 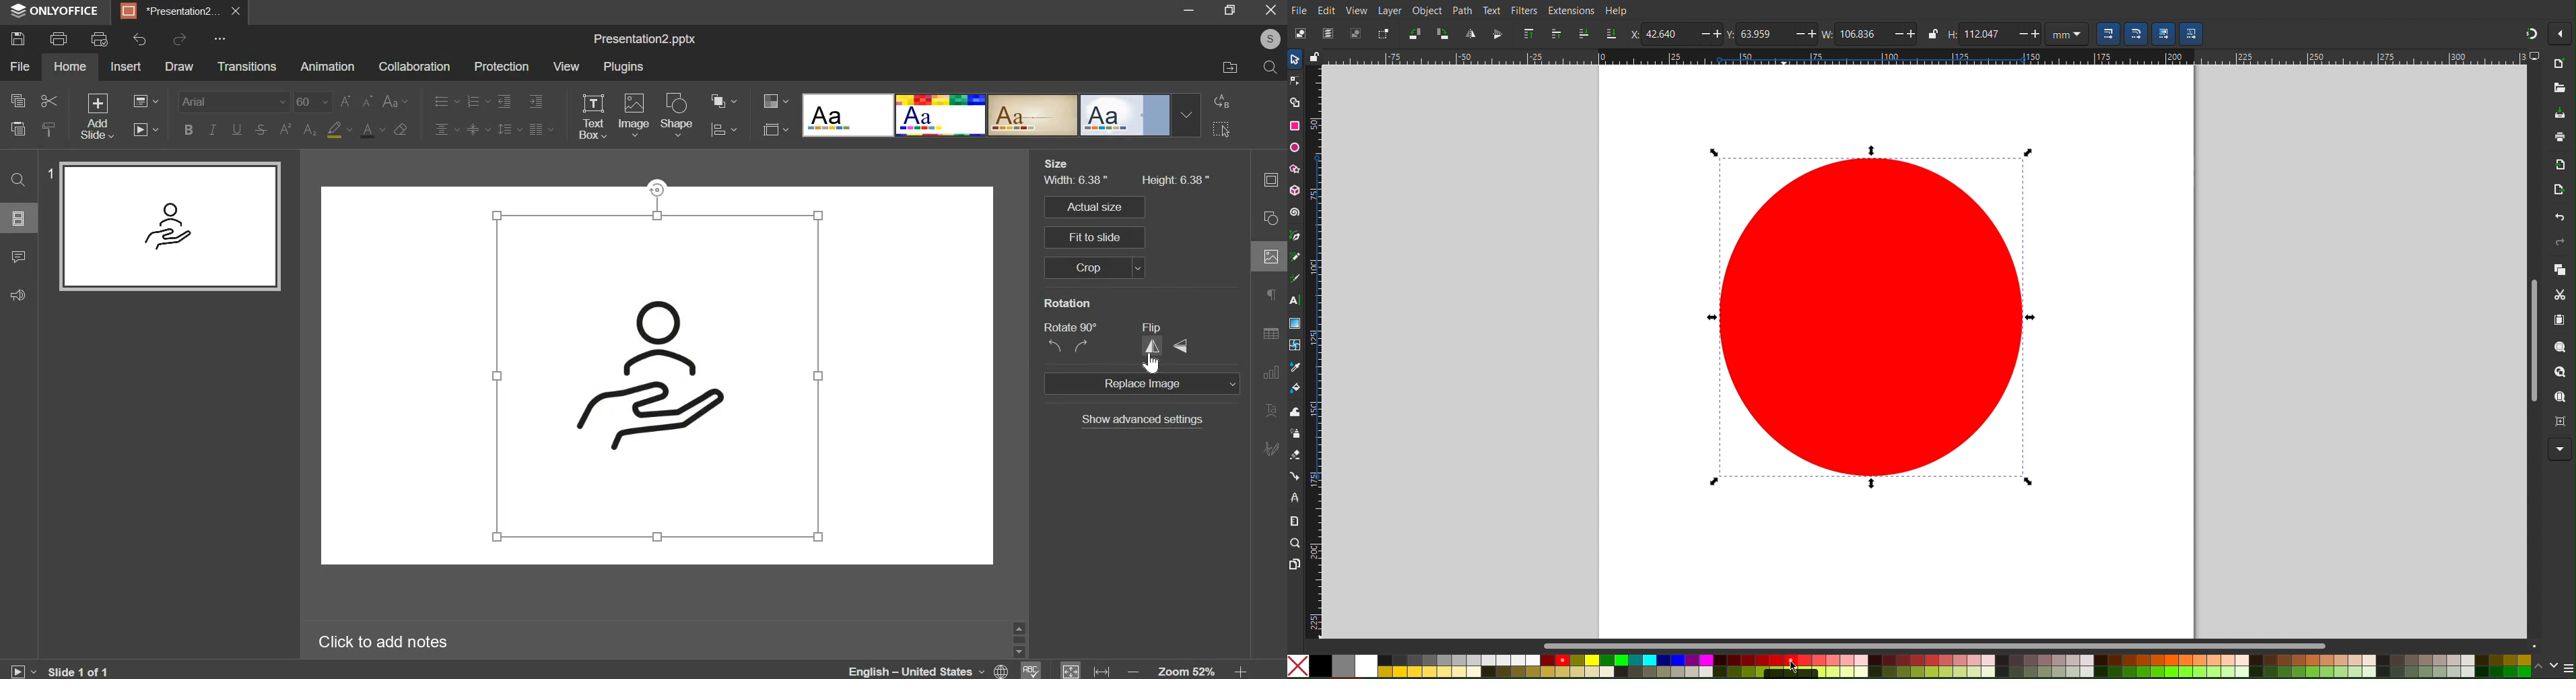 What do you see at coordinates (1295, 477) in the screenshot?
I see `Connection` at bounding box center [1295, 477].